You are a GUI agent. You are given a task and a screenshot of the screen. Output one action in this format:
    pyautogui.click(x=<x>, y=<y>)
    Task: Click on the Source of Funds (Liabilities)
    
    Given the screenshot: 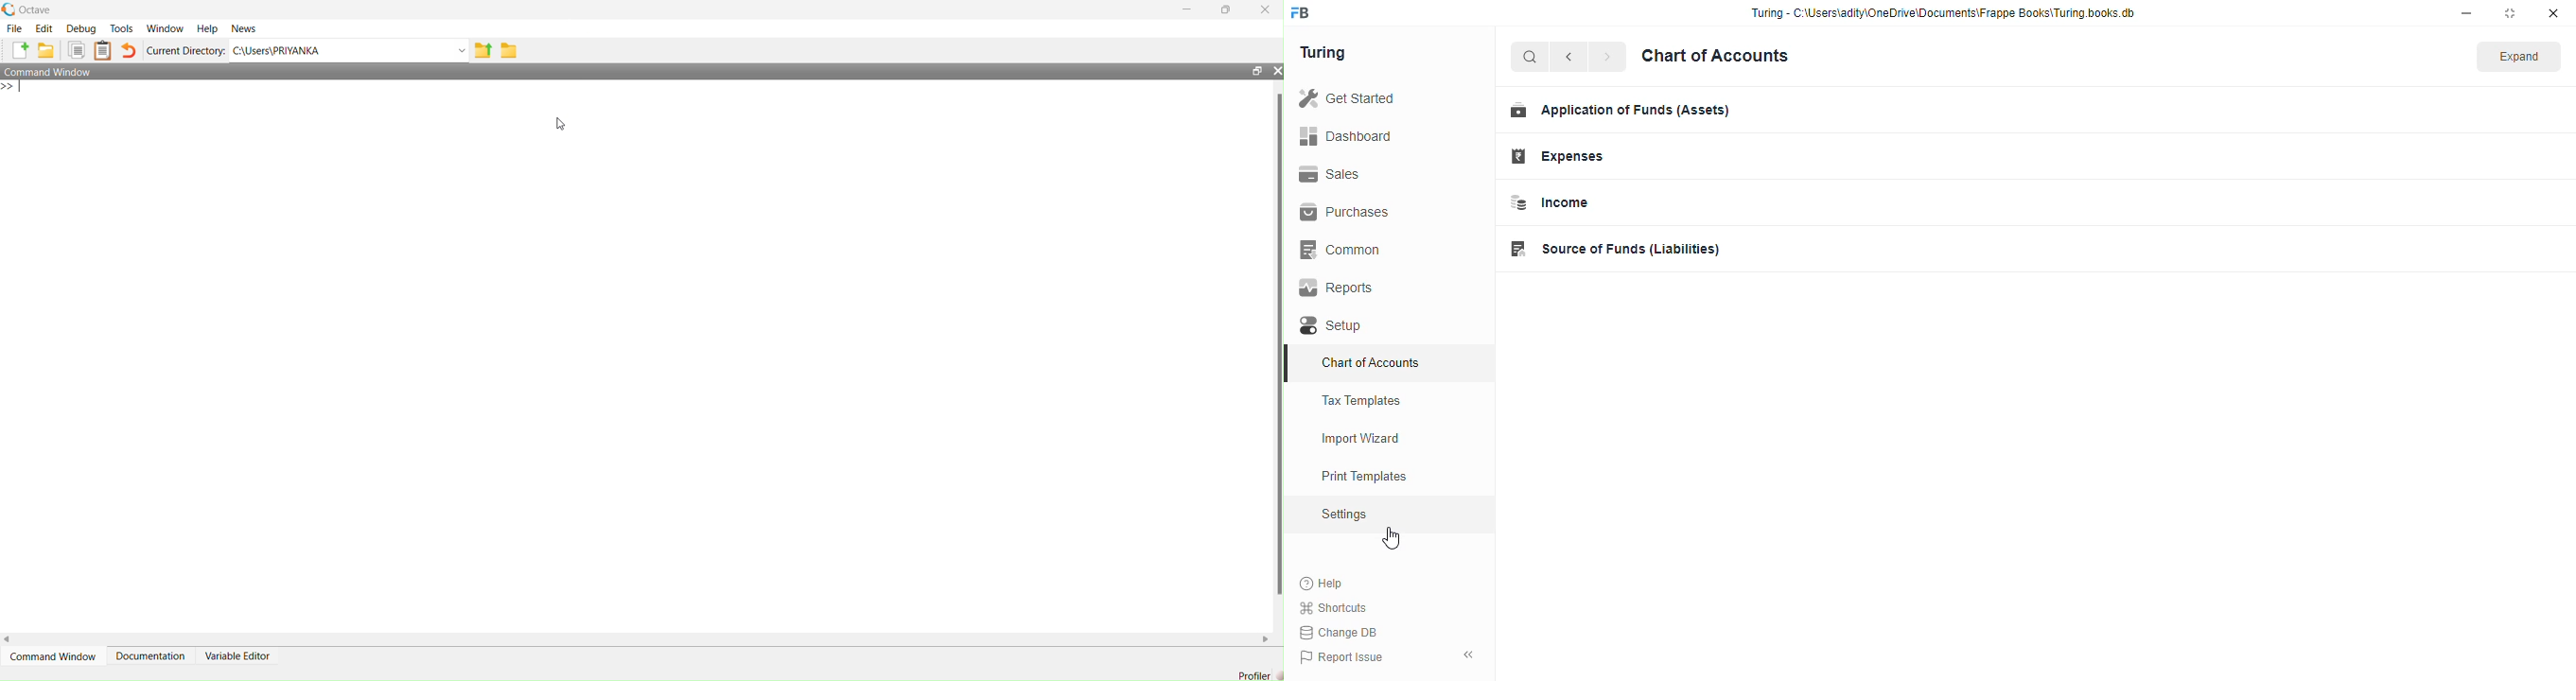 What is the action you would take?
    pyautogui.click(x=1824, y=250)
    